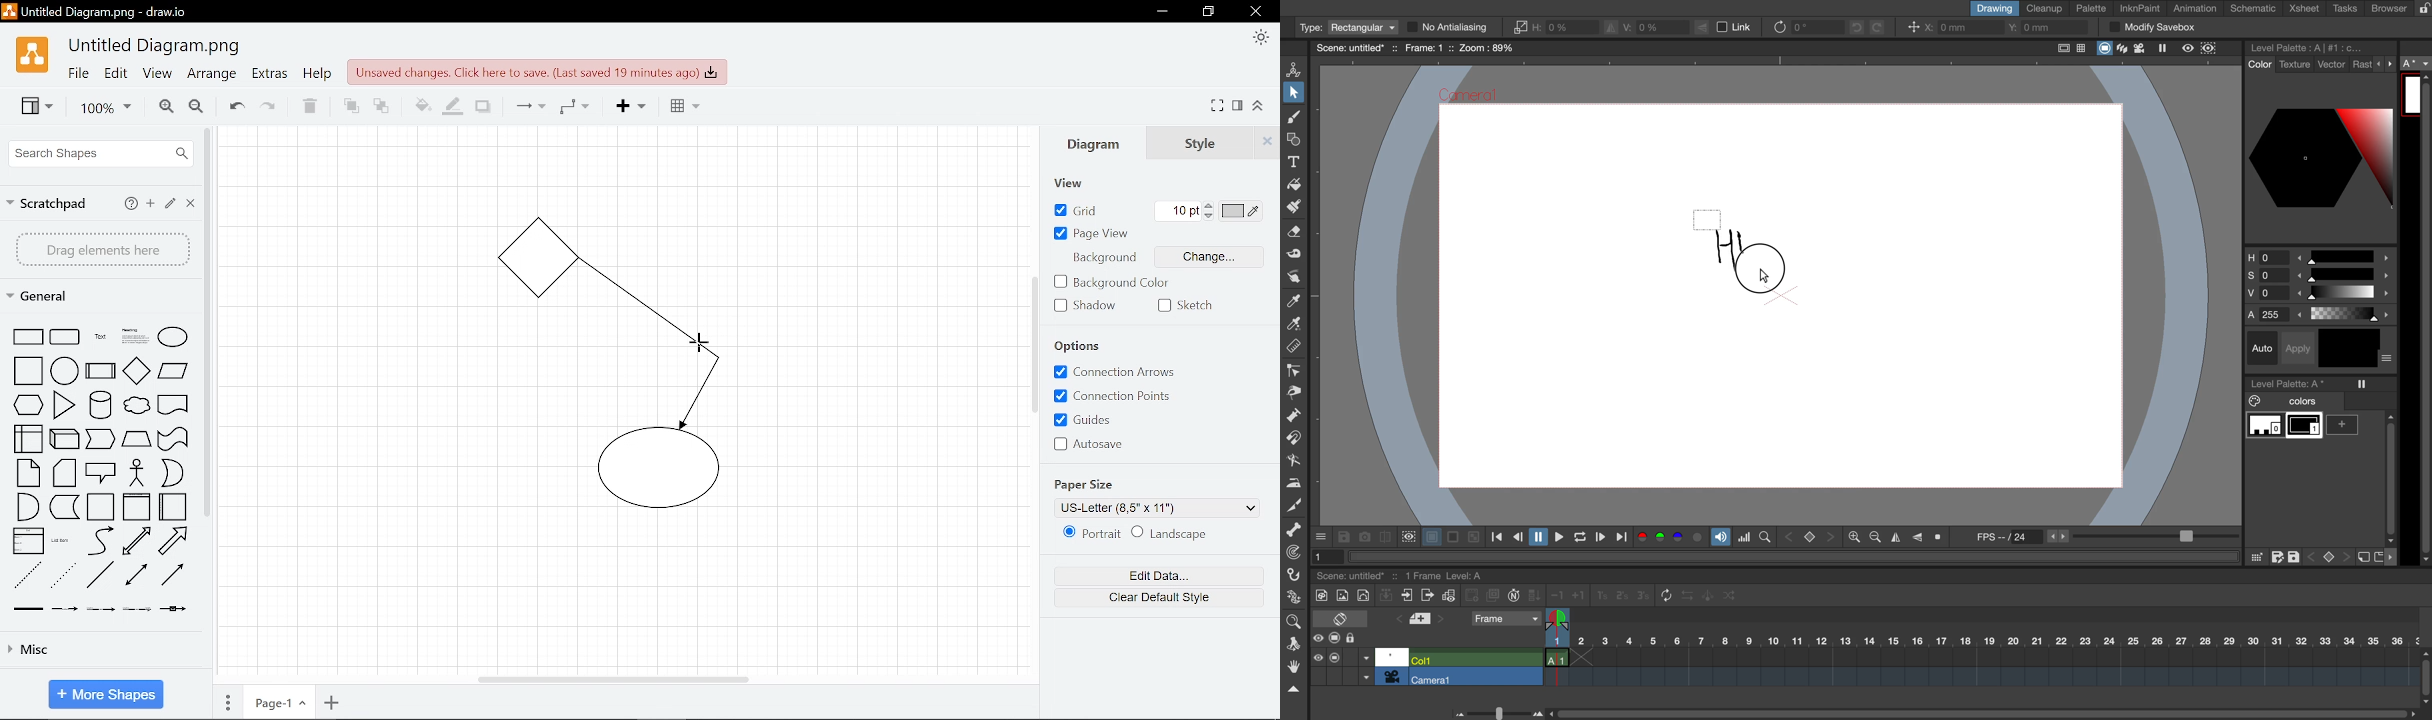  Describe the element at coordinates (1059, 282) in the screenshot. I see `Checkbox` at that location.